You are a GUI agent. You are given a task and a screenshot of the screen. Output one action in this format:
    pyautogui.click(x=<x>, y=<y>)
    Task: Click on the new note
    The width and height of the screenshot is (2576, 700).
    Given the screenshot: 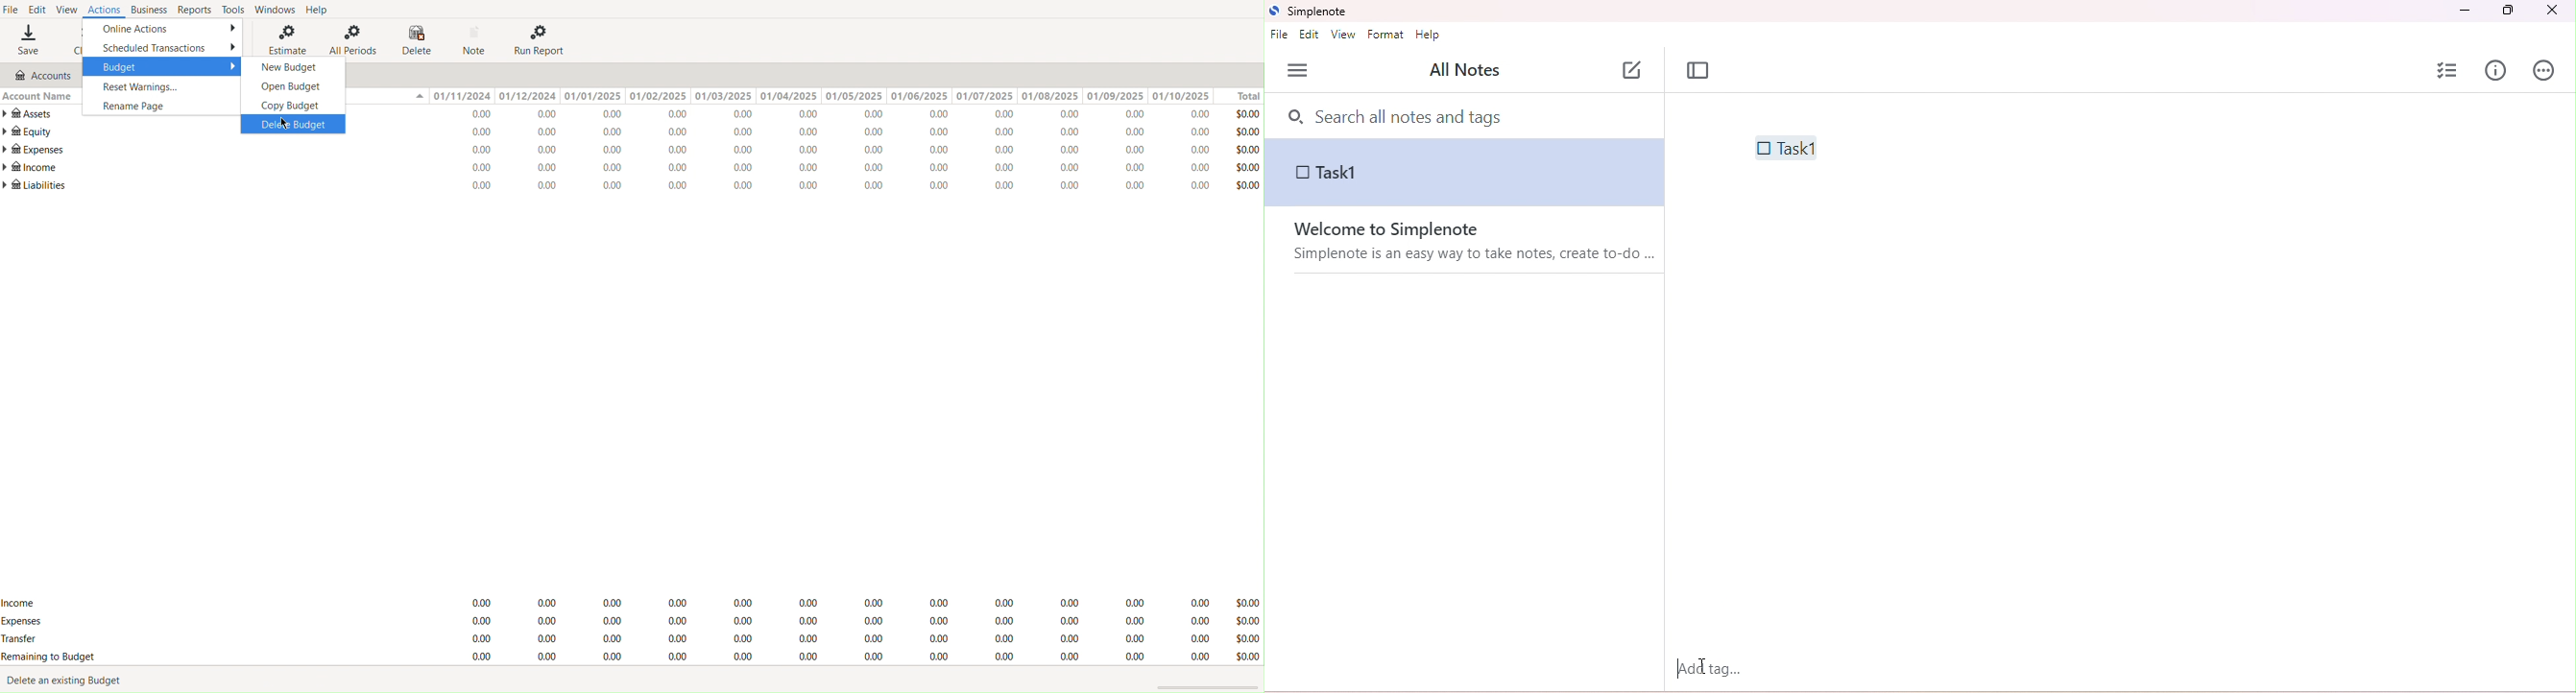 What is the action you would take?
    pyautogui.click(x=1633, y=67)
    